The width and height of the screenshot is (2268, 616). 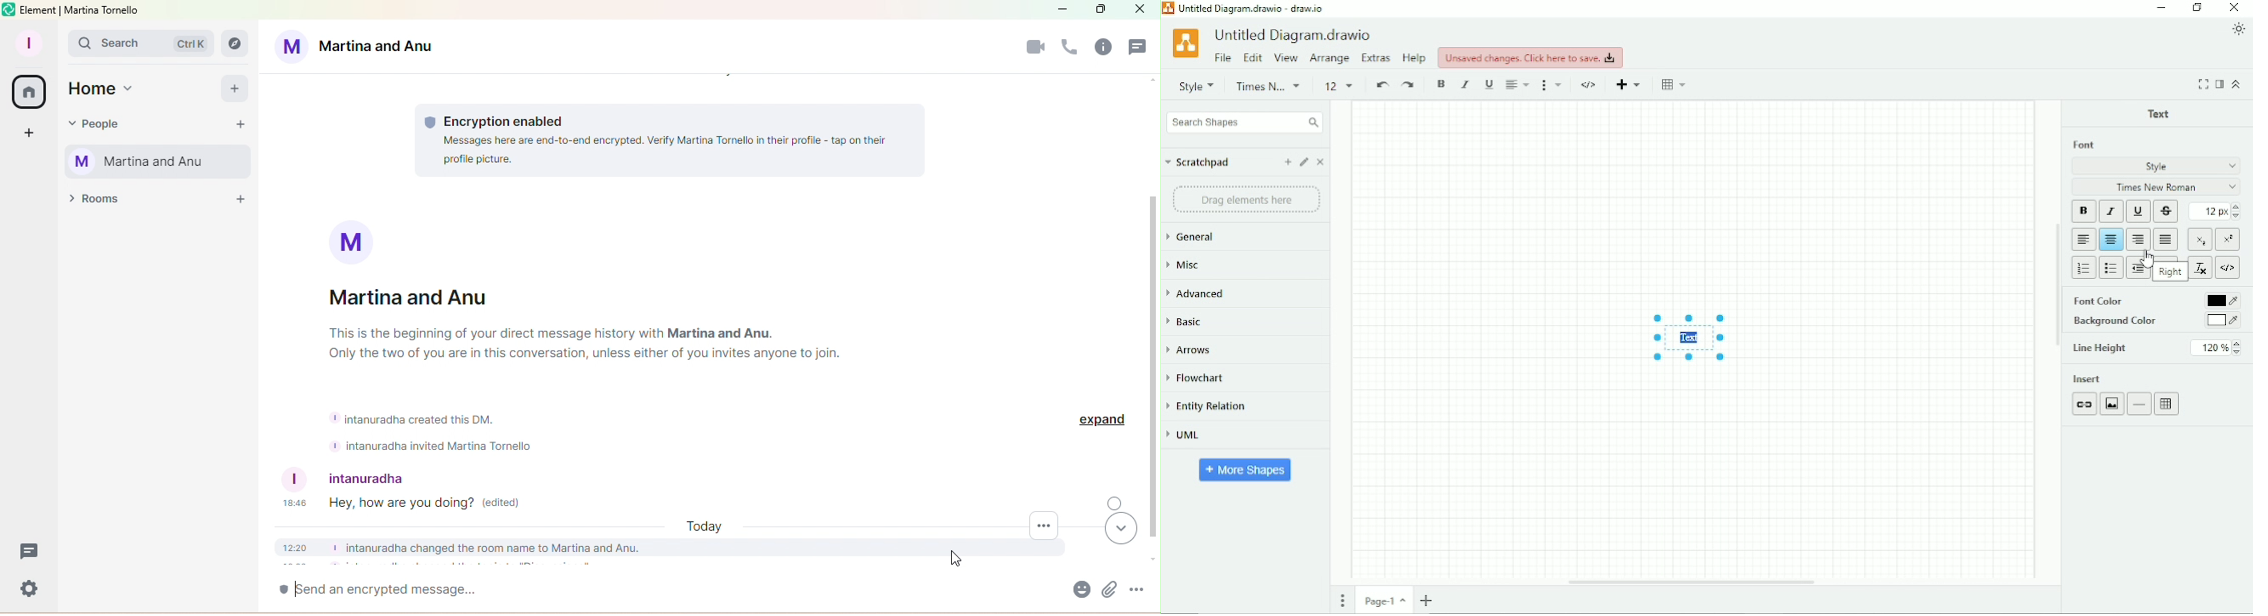 What do you see at coordinates (355, 242) in the screenshot?
I see `Profile picture` at bounding box center [355, 242].